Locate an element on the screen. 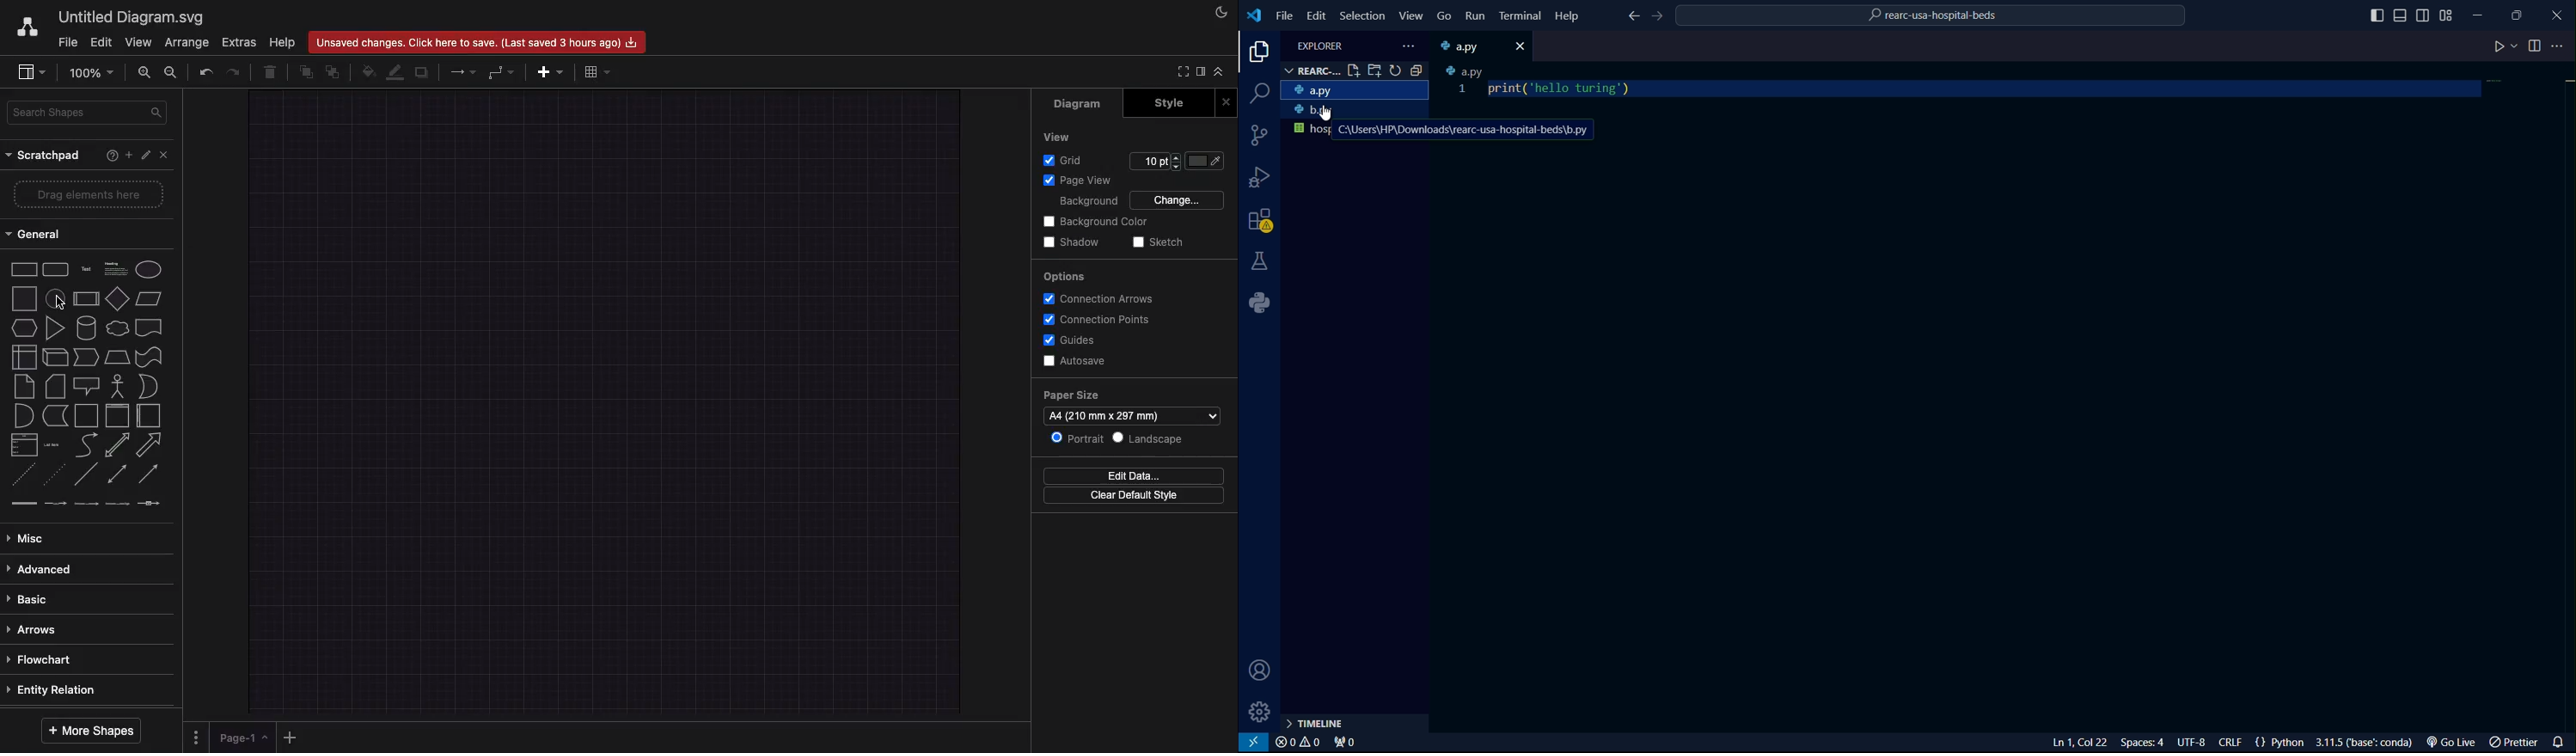 This screenshot has height=756, width=2576. Background color is located at coordinates (1094, 221).